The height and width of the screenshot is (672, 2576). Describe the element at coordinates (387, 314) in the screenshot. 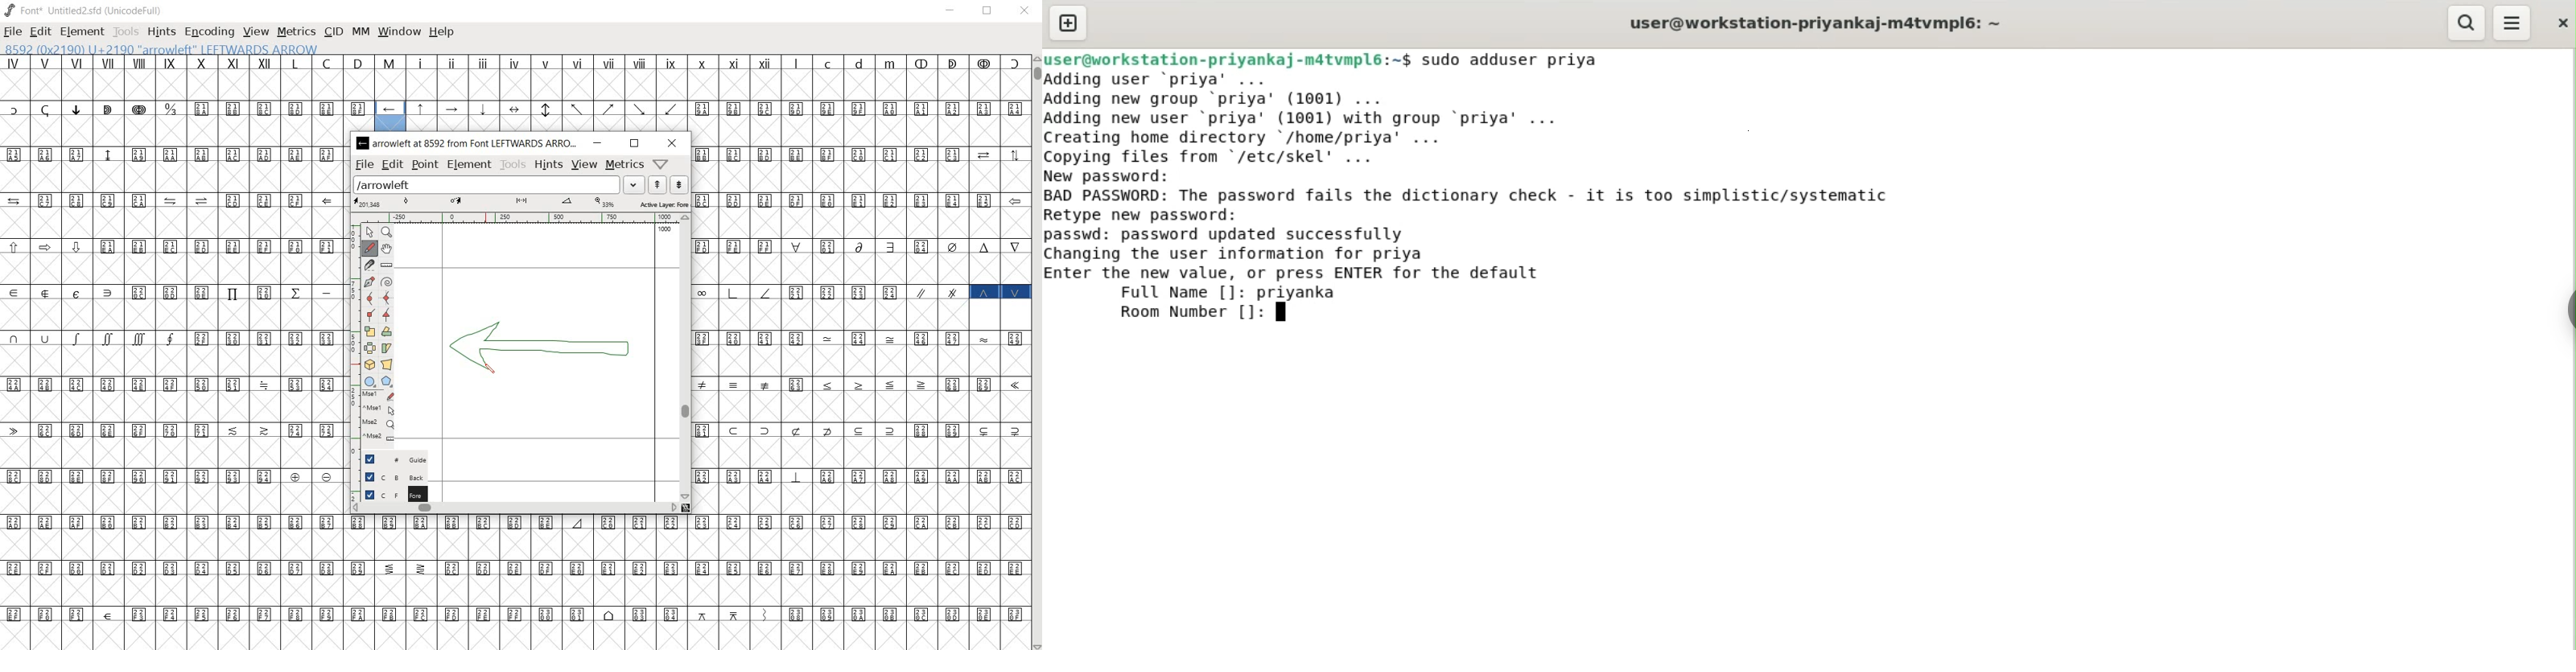

I see `Add a corner point` at that location.